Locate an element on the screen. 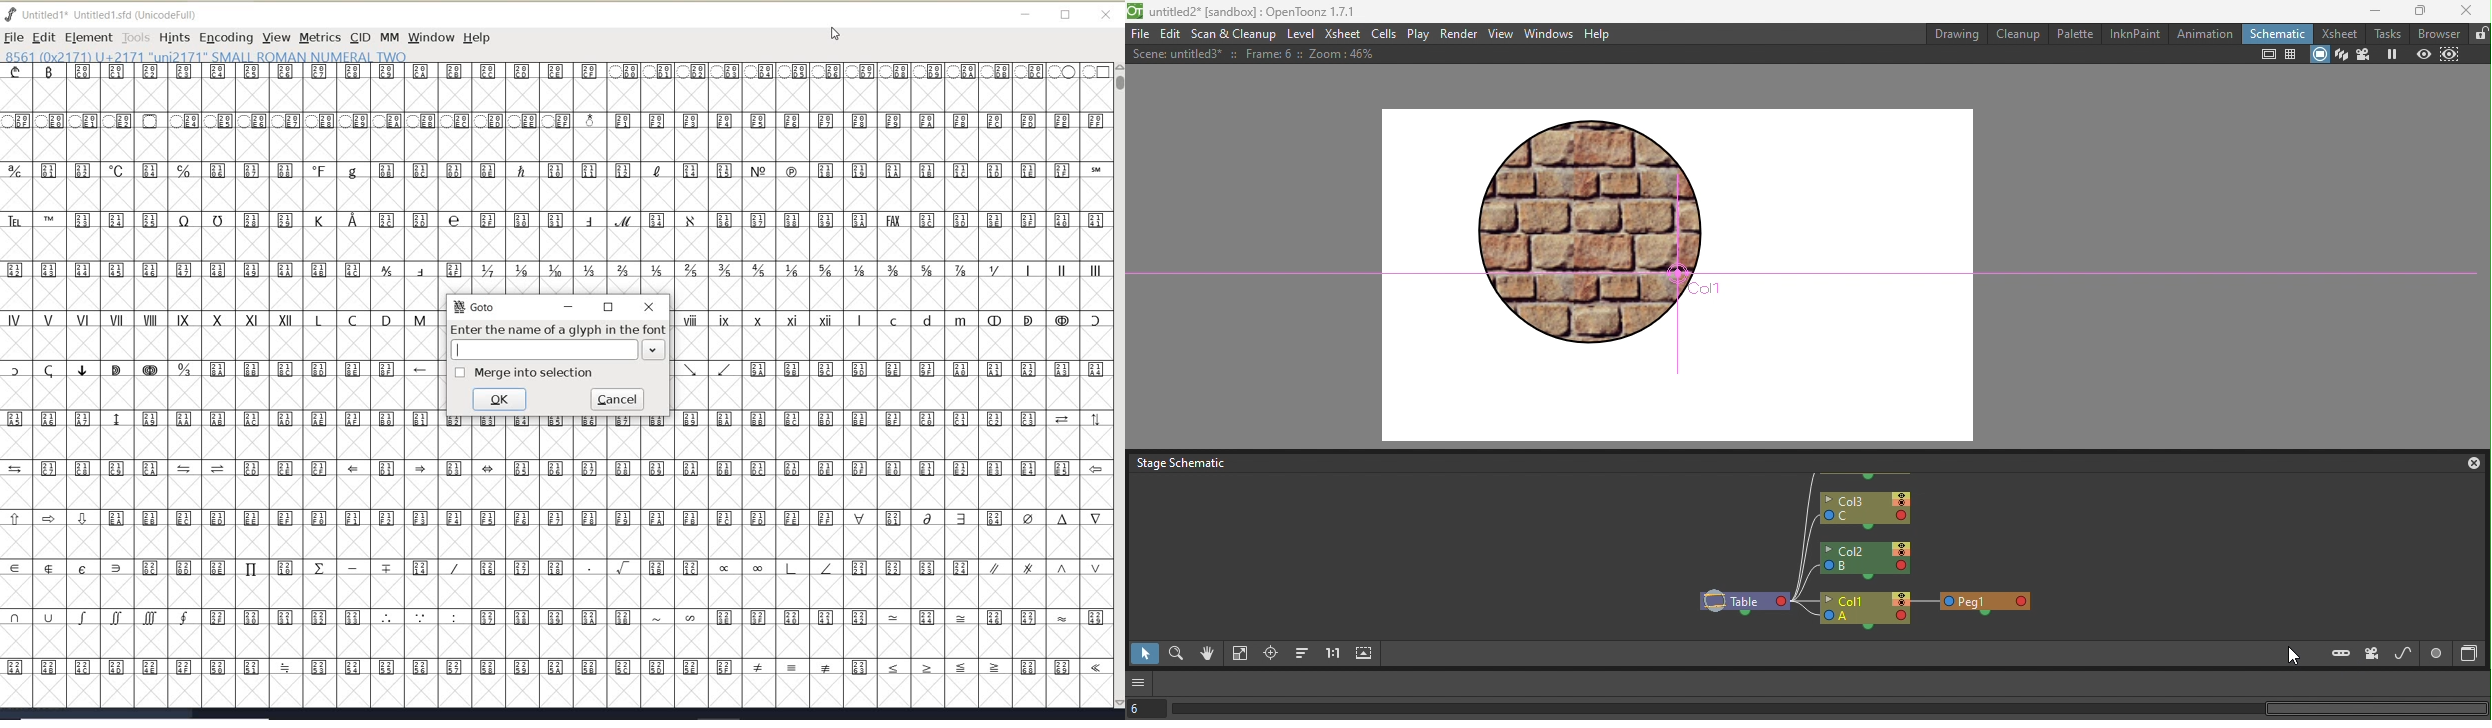  METRICS is located at coordinates (320, 37).